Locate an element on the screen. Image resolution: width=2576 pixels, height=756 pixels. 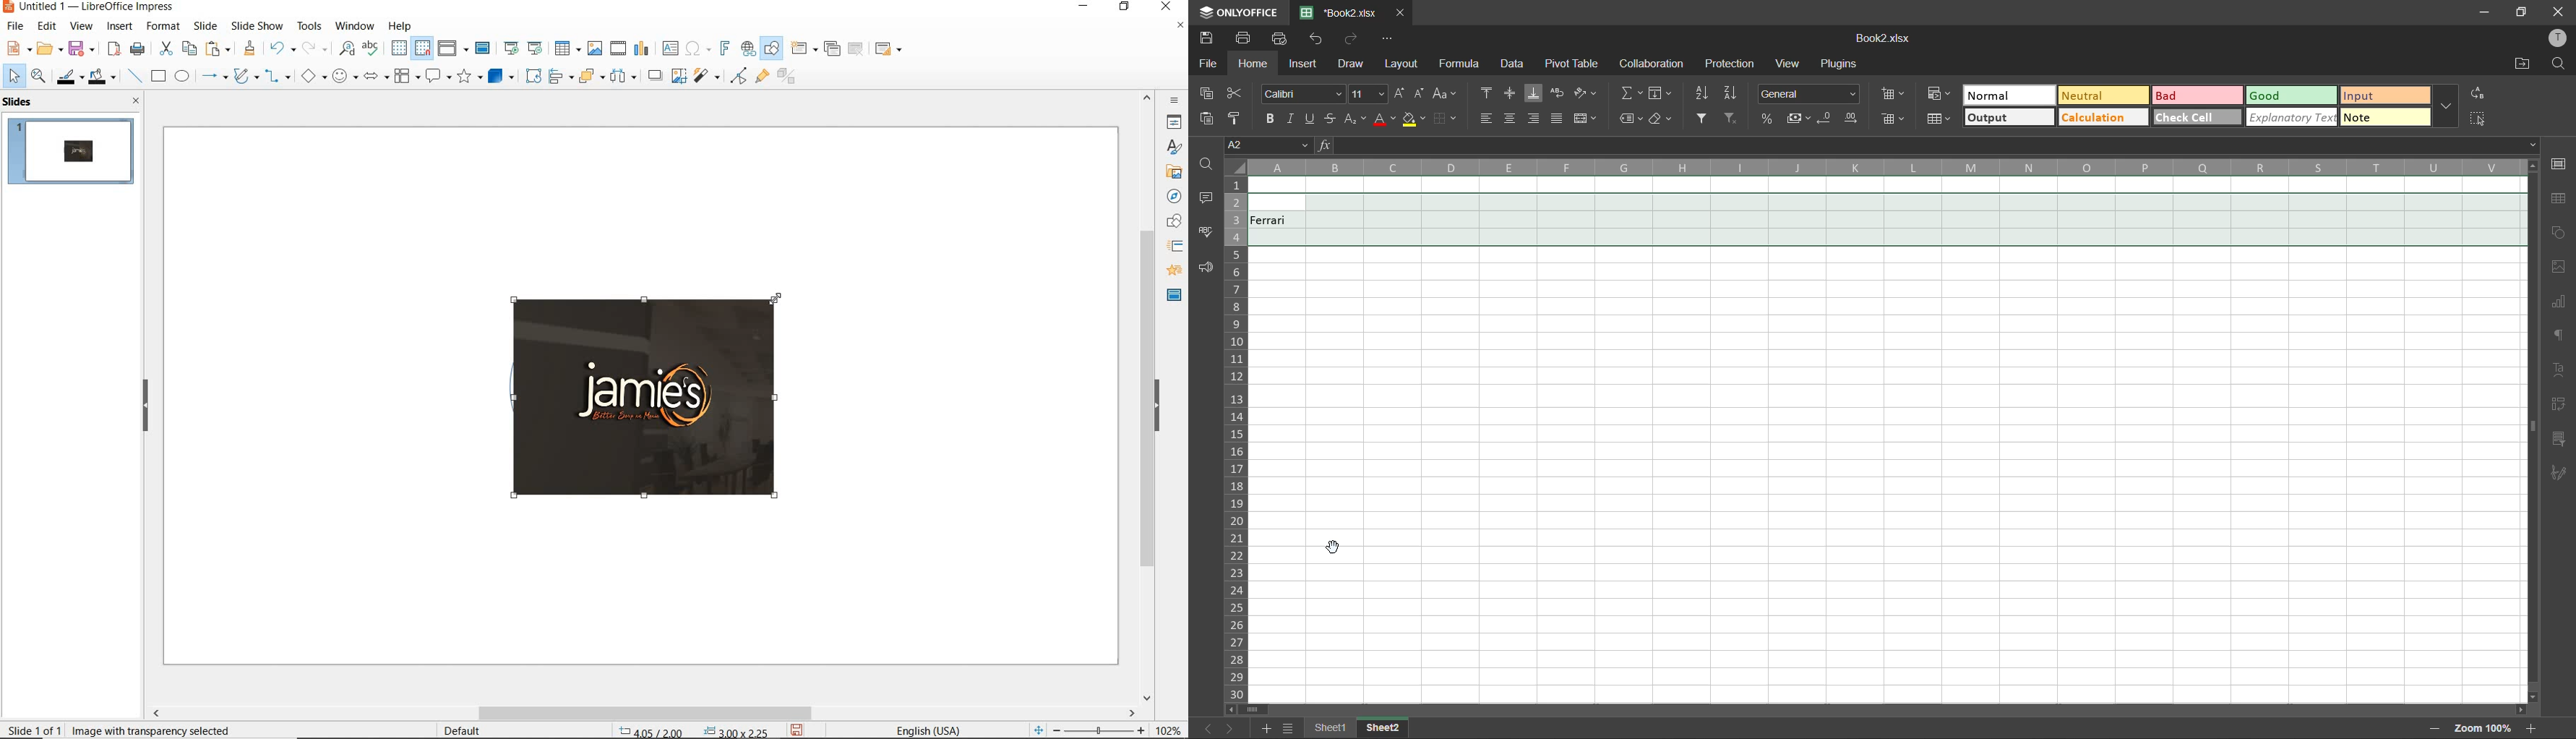
new is located at coordinates (17, 47).